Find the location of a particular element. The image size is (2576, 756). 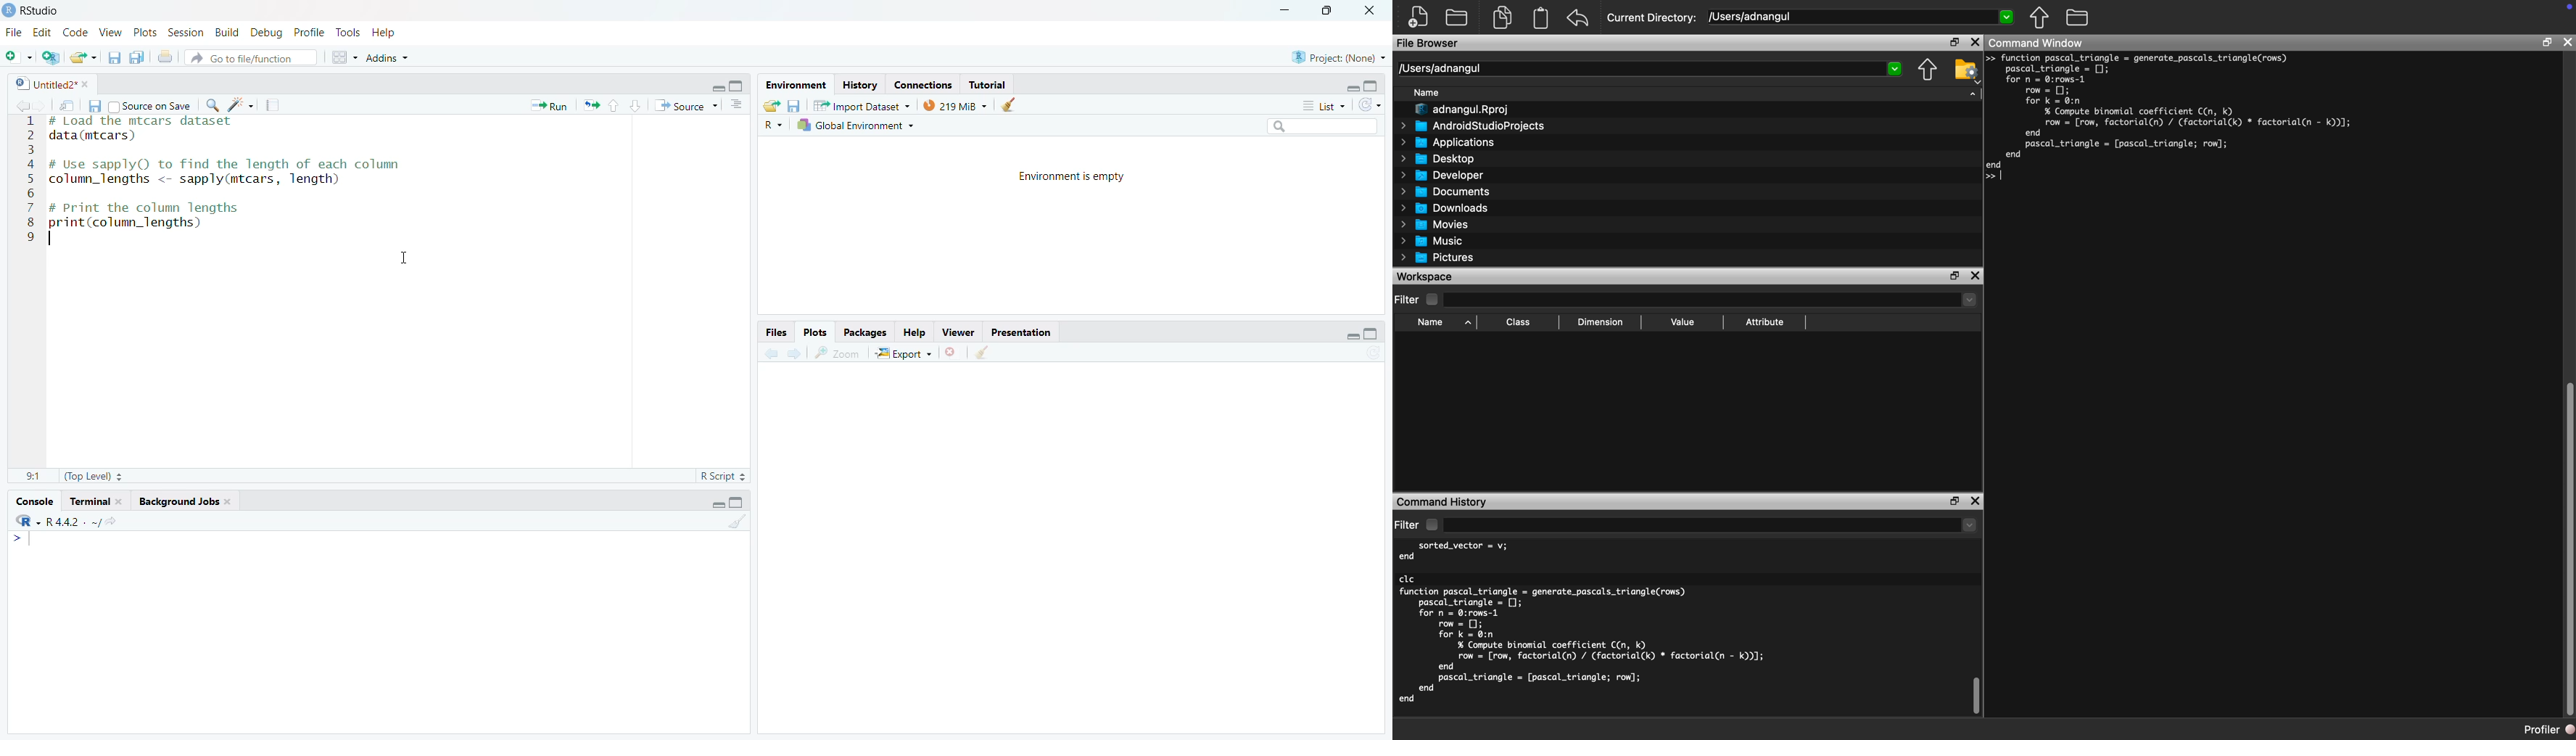

Clear is located at coordinates (1013, 104).